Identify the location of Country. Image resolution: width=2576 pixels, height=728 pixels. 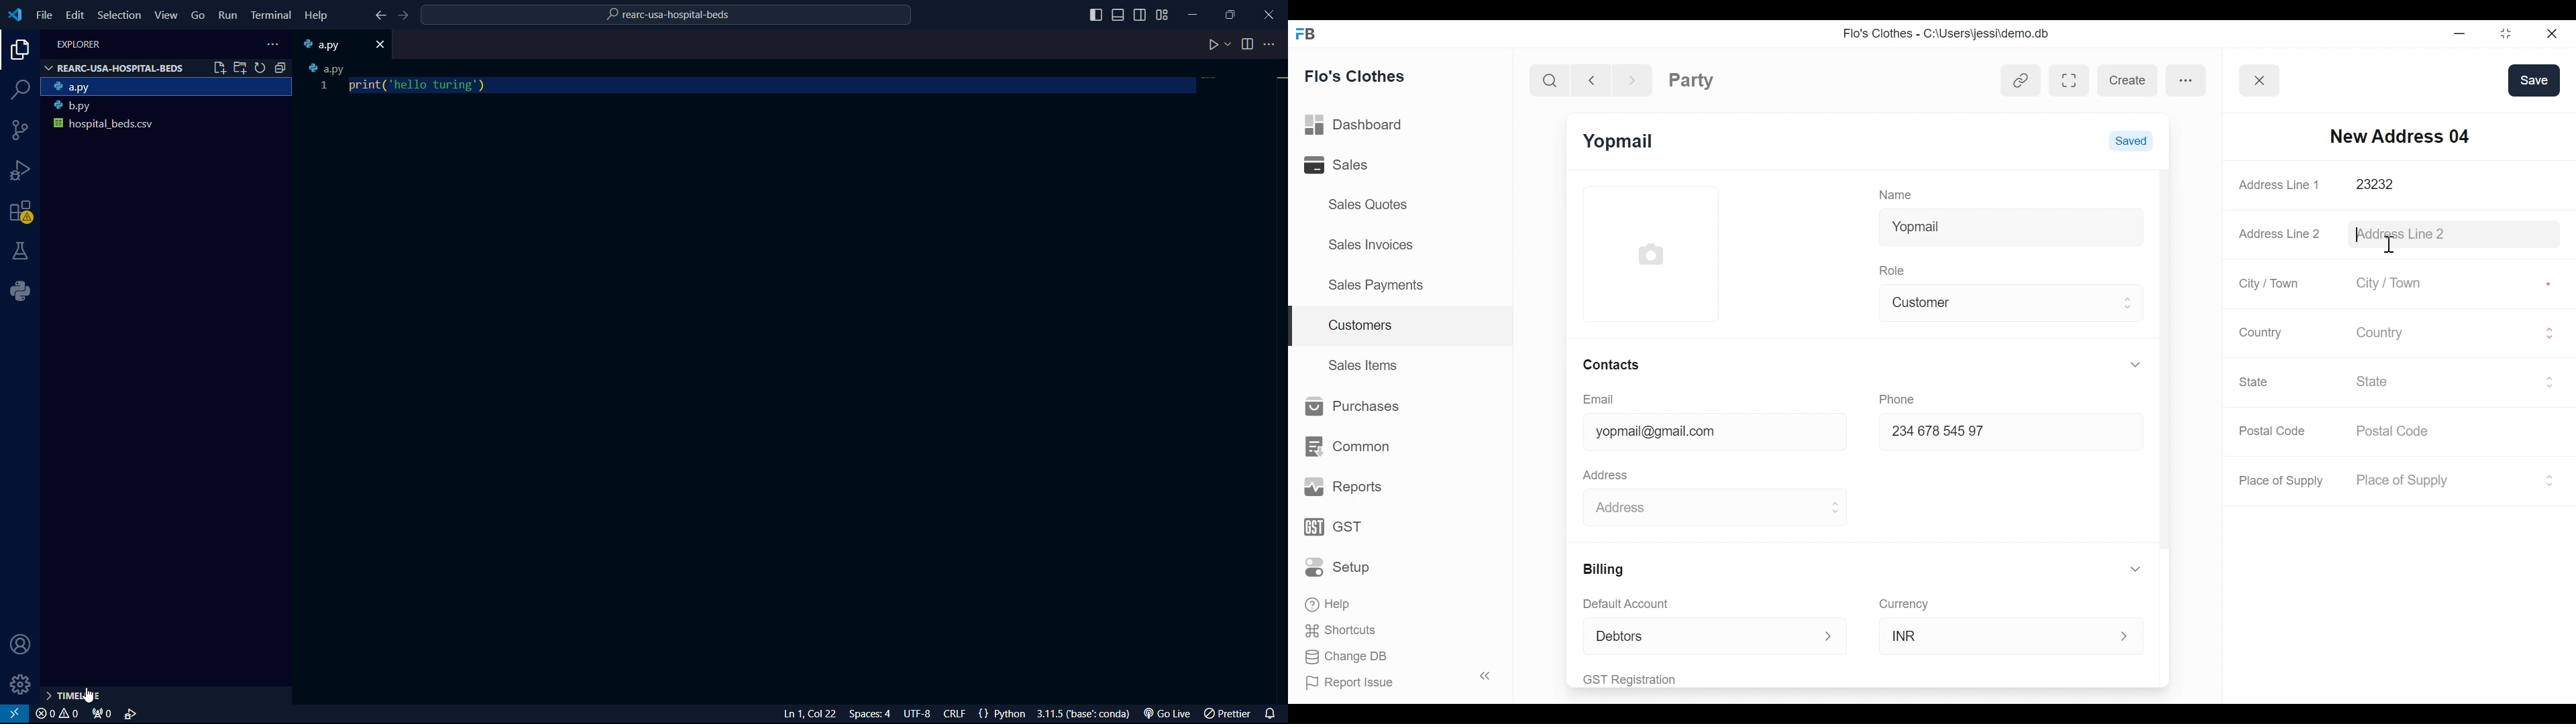
(2258, 332).